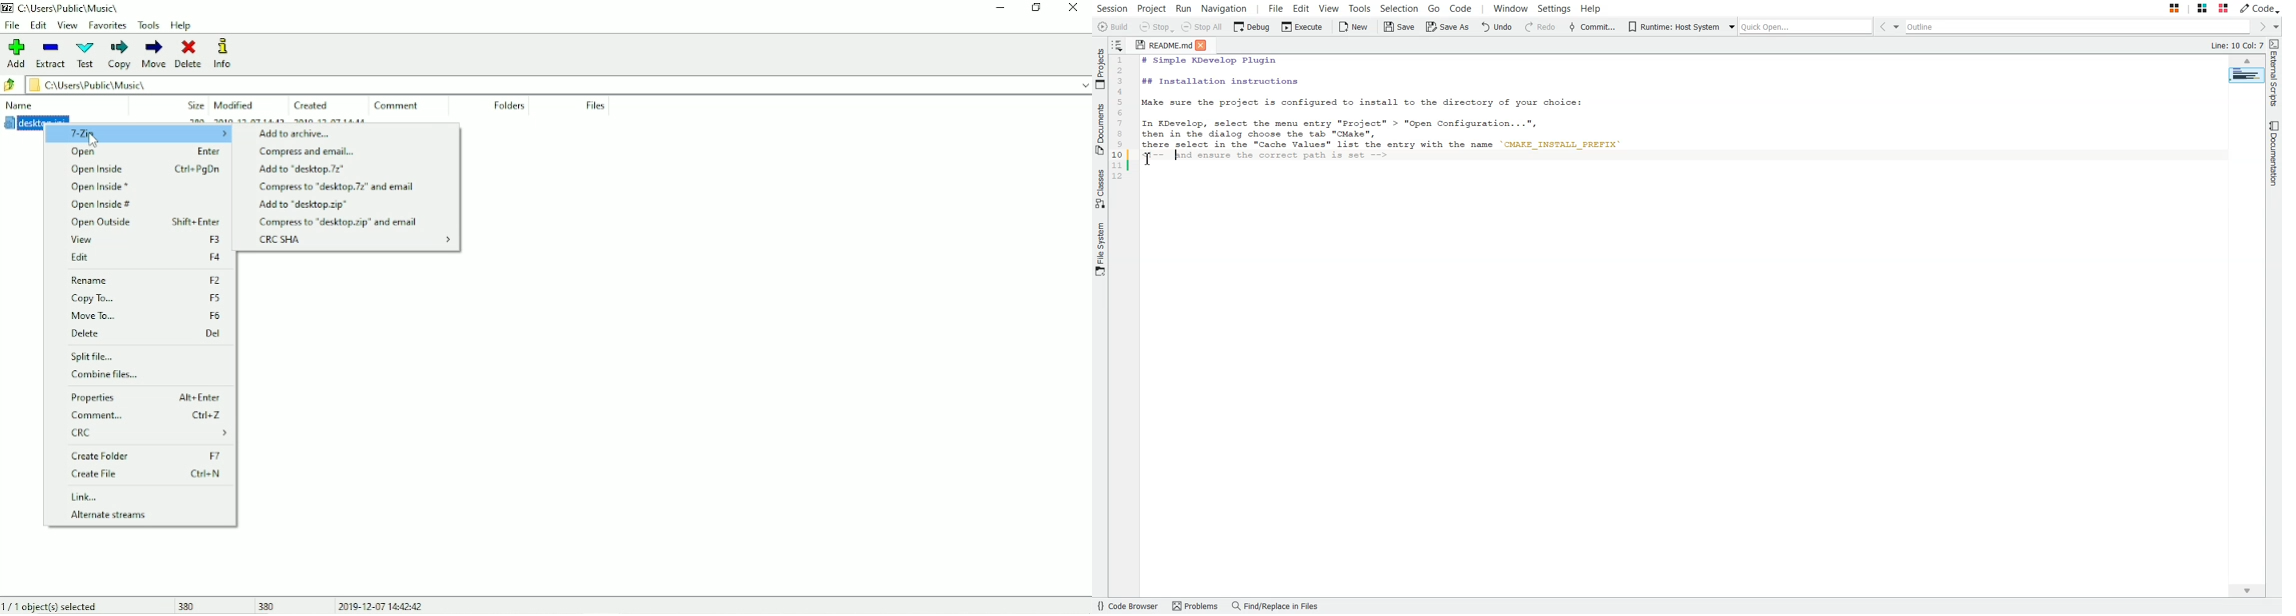  I want to click on Edit, so click(146, 258).